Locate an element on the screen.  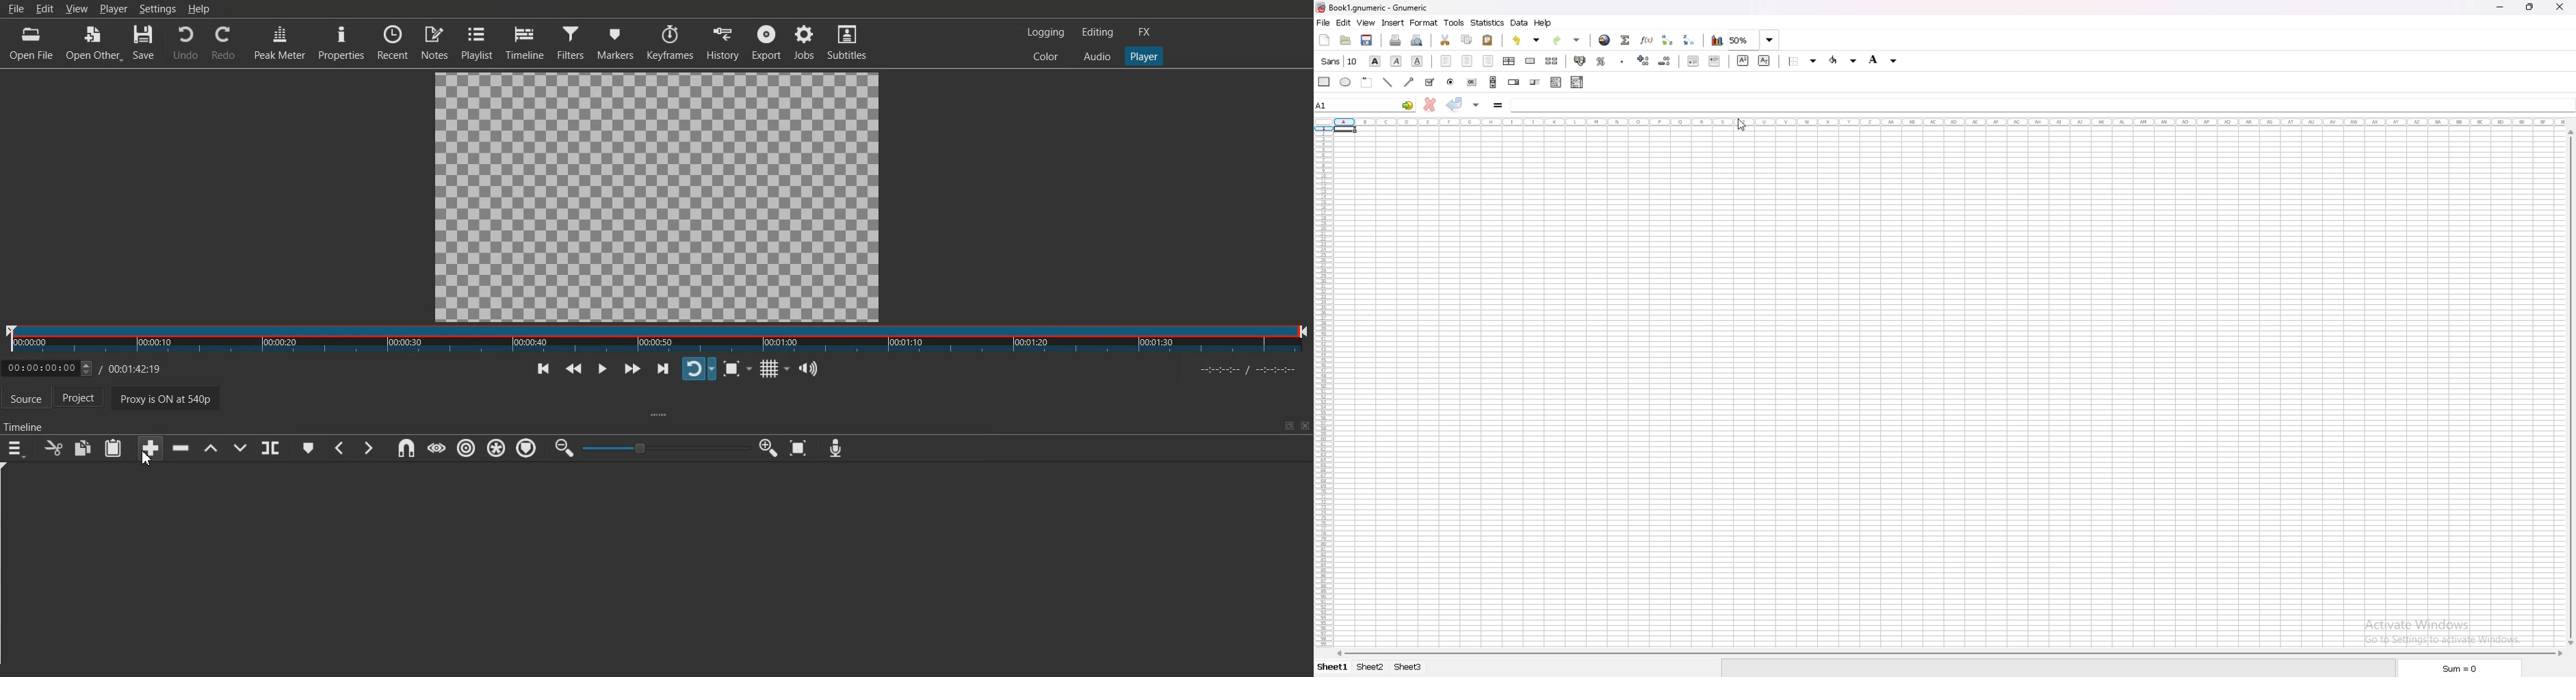
spin button is located at coordinates (1513, 82).